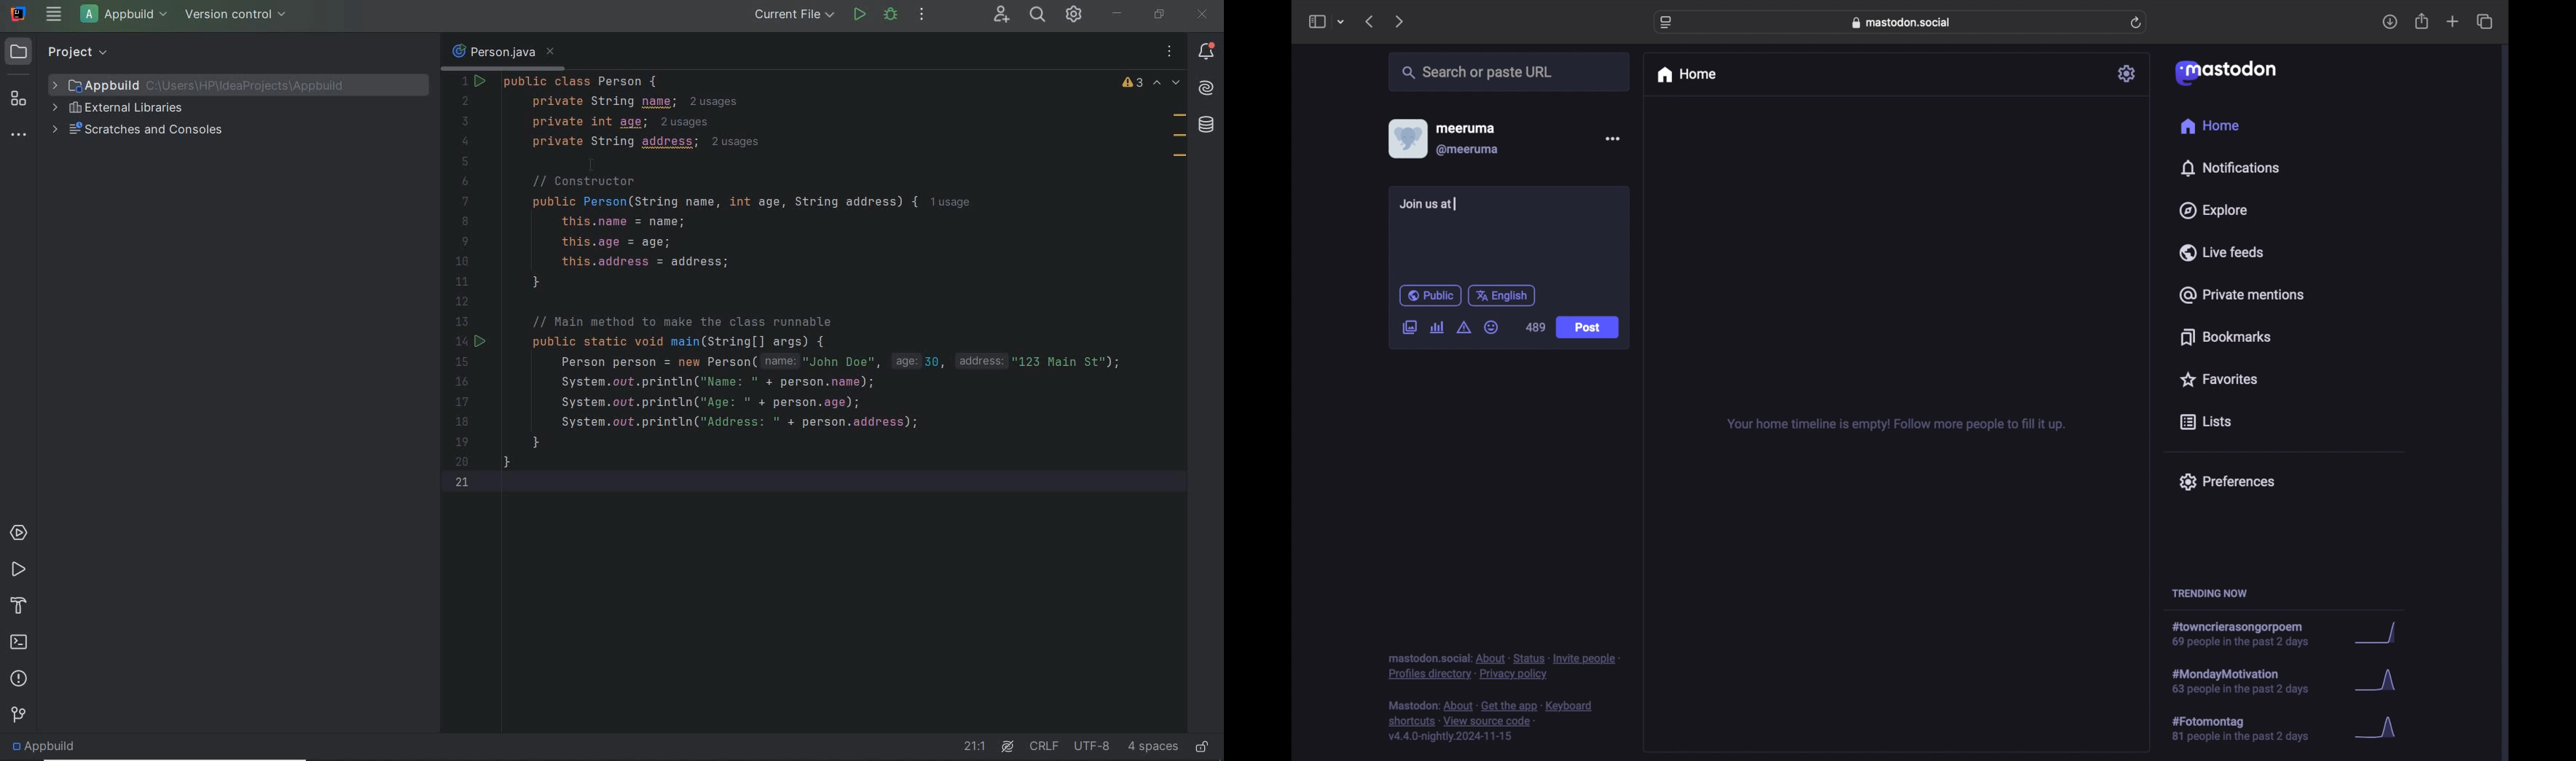  I want to click on website settings, so click(1668, 23).